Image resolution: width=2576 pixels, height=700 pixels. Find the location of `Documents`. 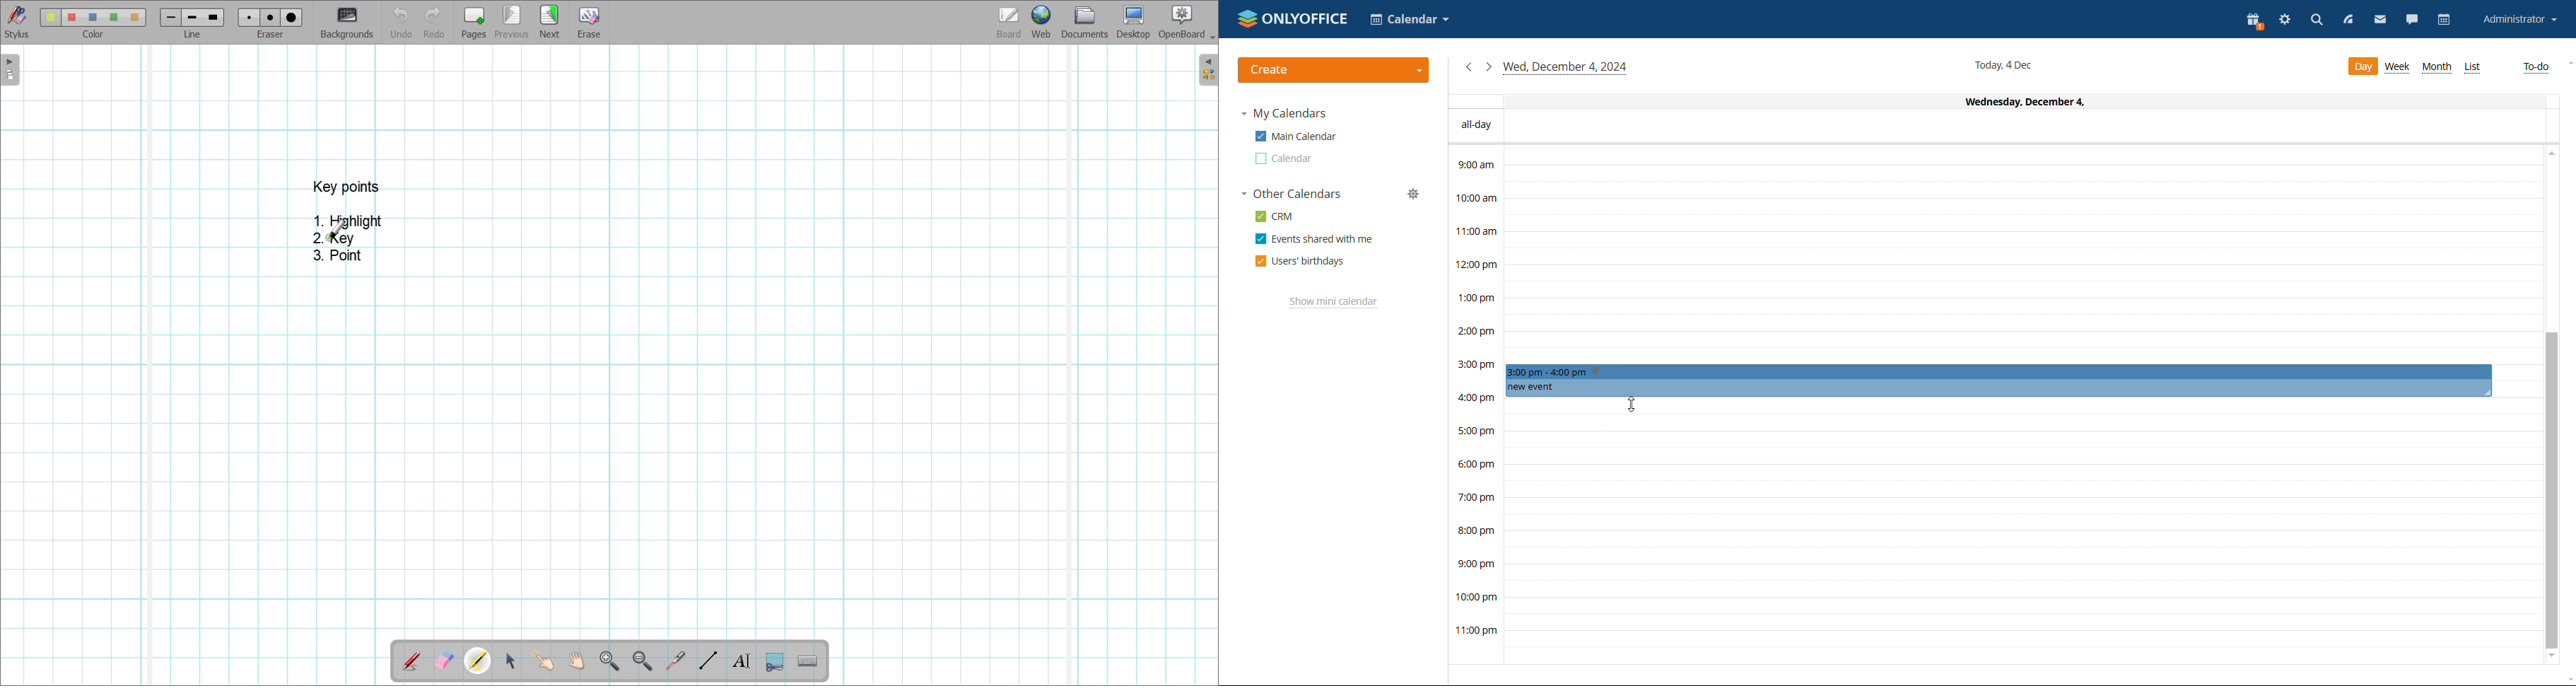

Documents is located at coordinates (1085, 22).